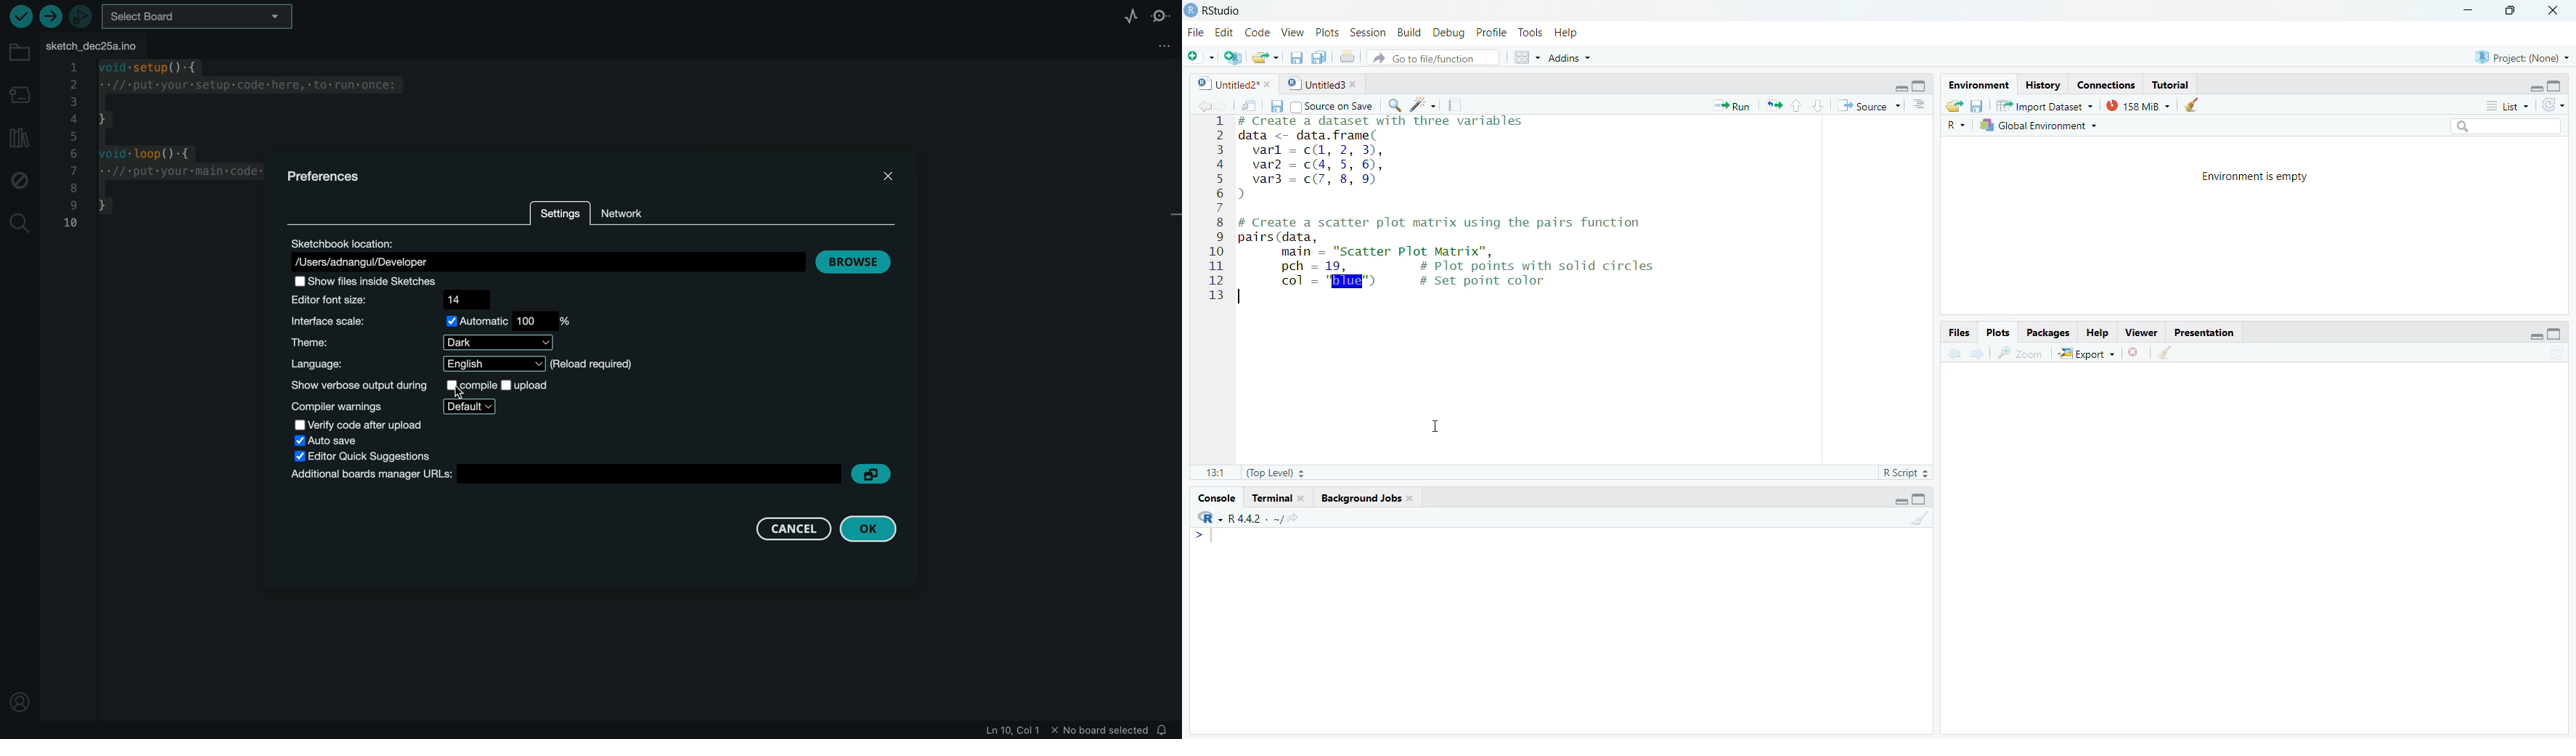 This screenshot has height=756, width=2576. I want to click on Load workspace, so click(1954, 105).